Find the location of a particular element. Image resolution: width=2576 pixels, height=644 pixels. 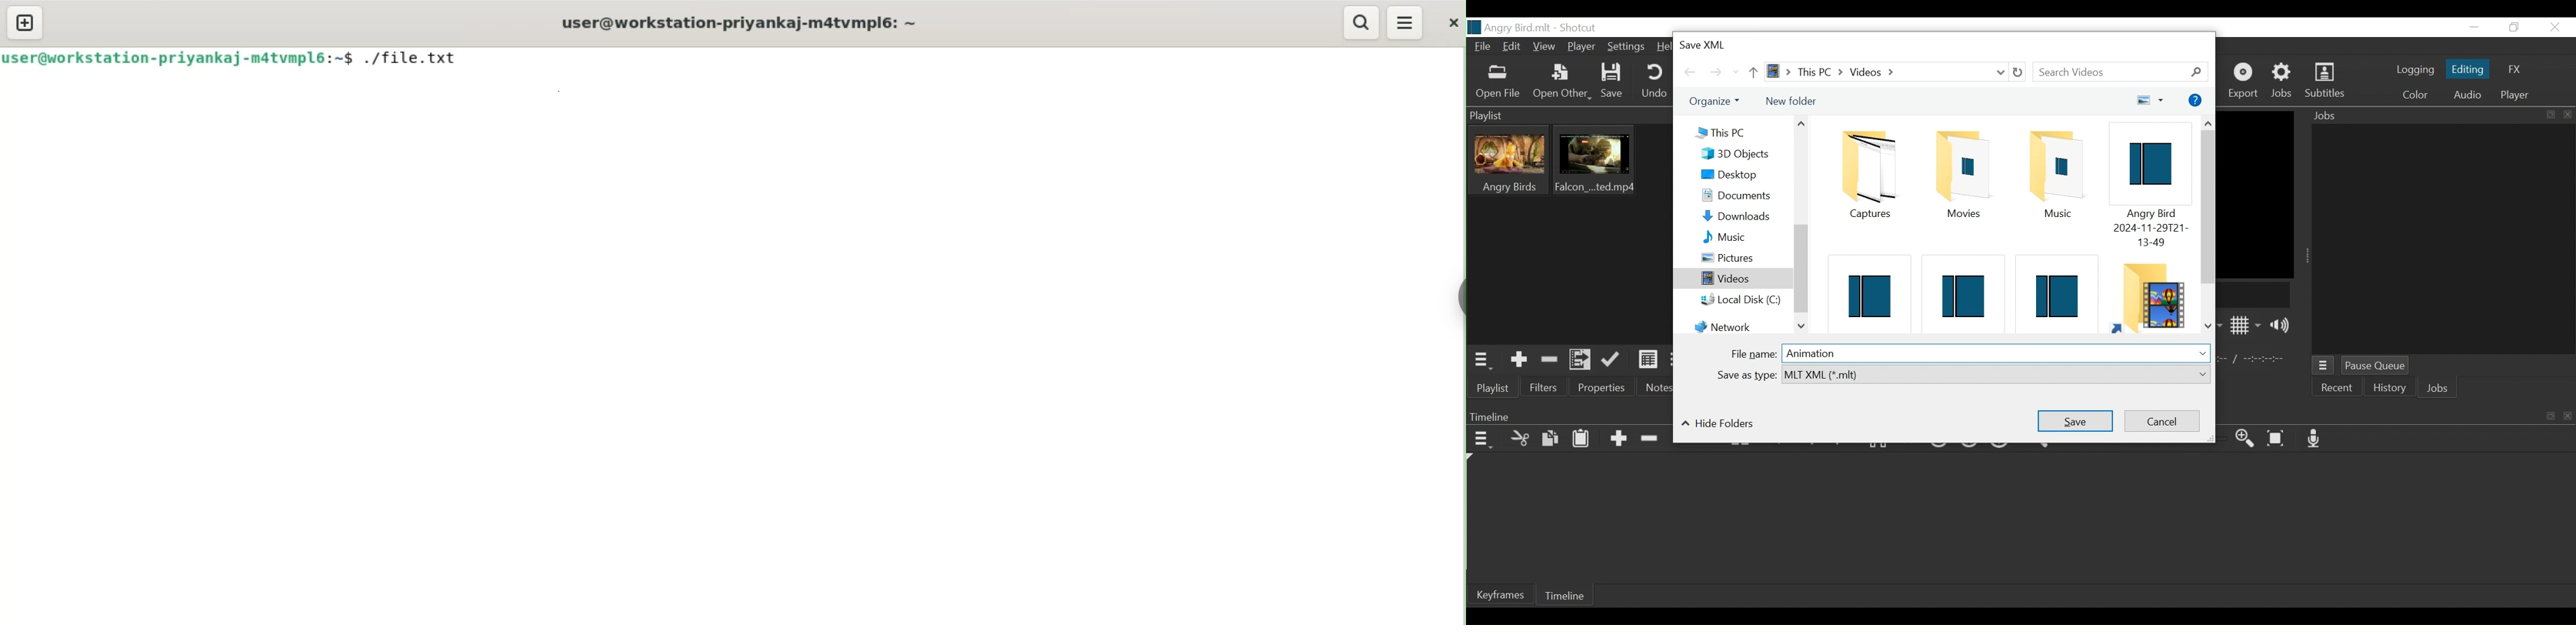

File is located at coordinates (1483, 48).